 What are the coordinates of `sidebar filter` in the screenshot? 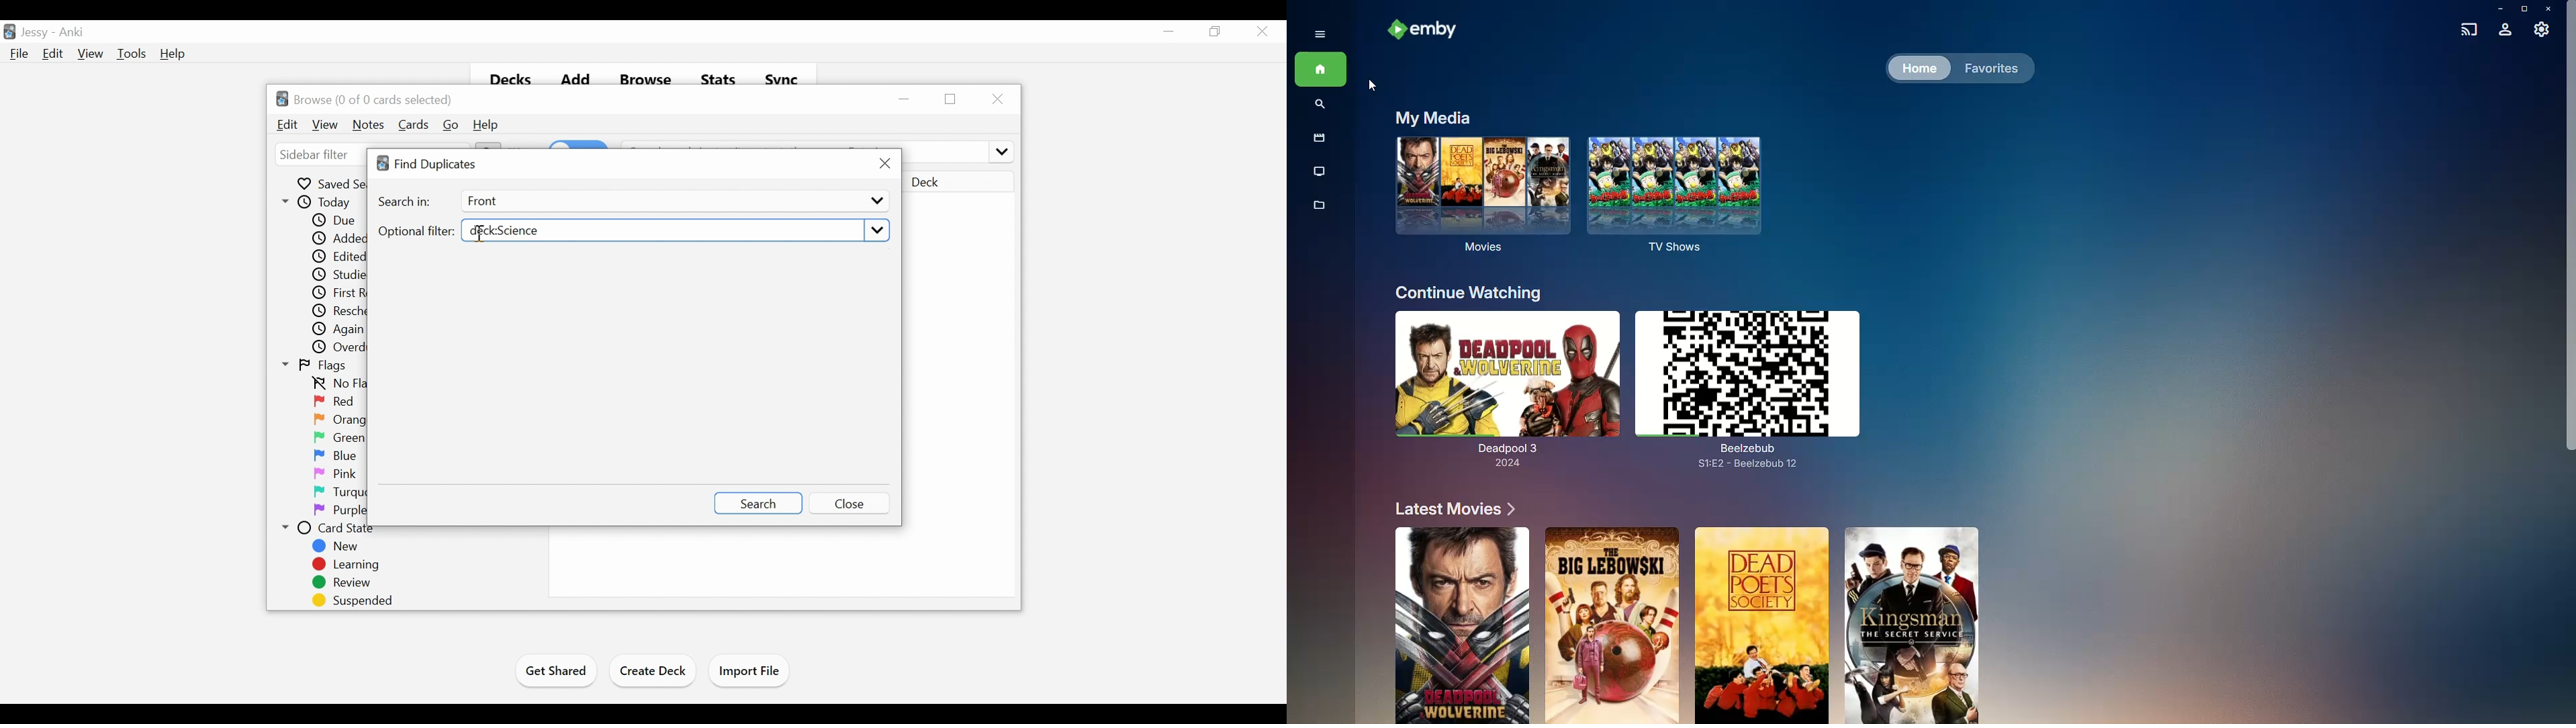 It's located at (316, 156).